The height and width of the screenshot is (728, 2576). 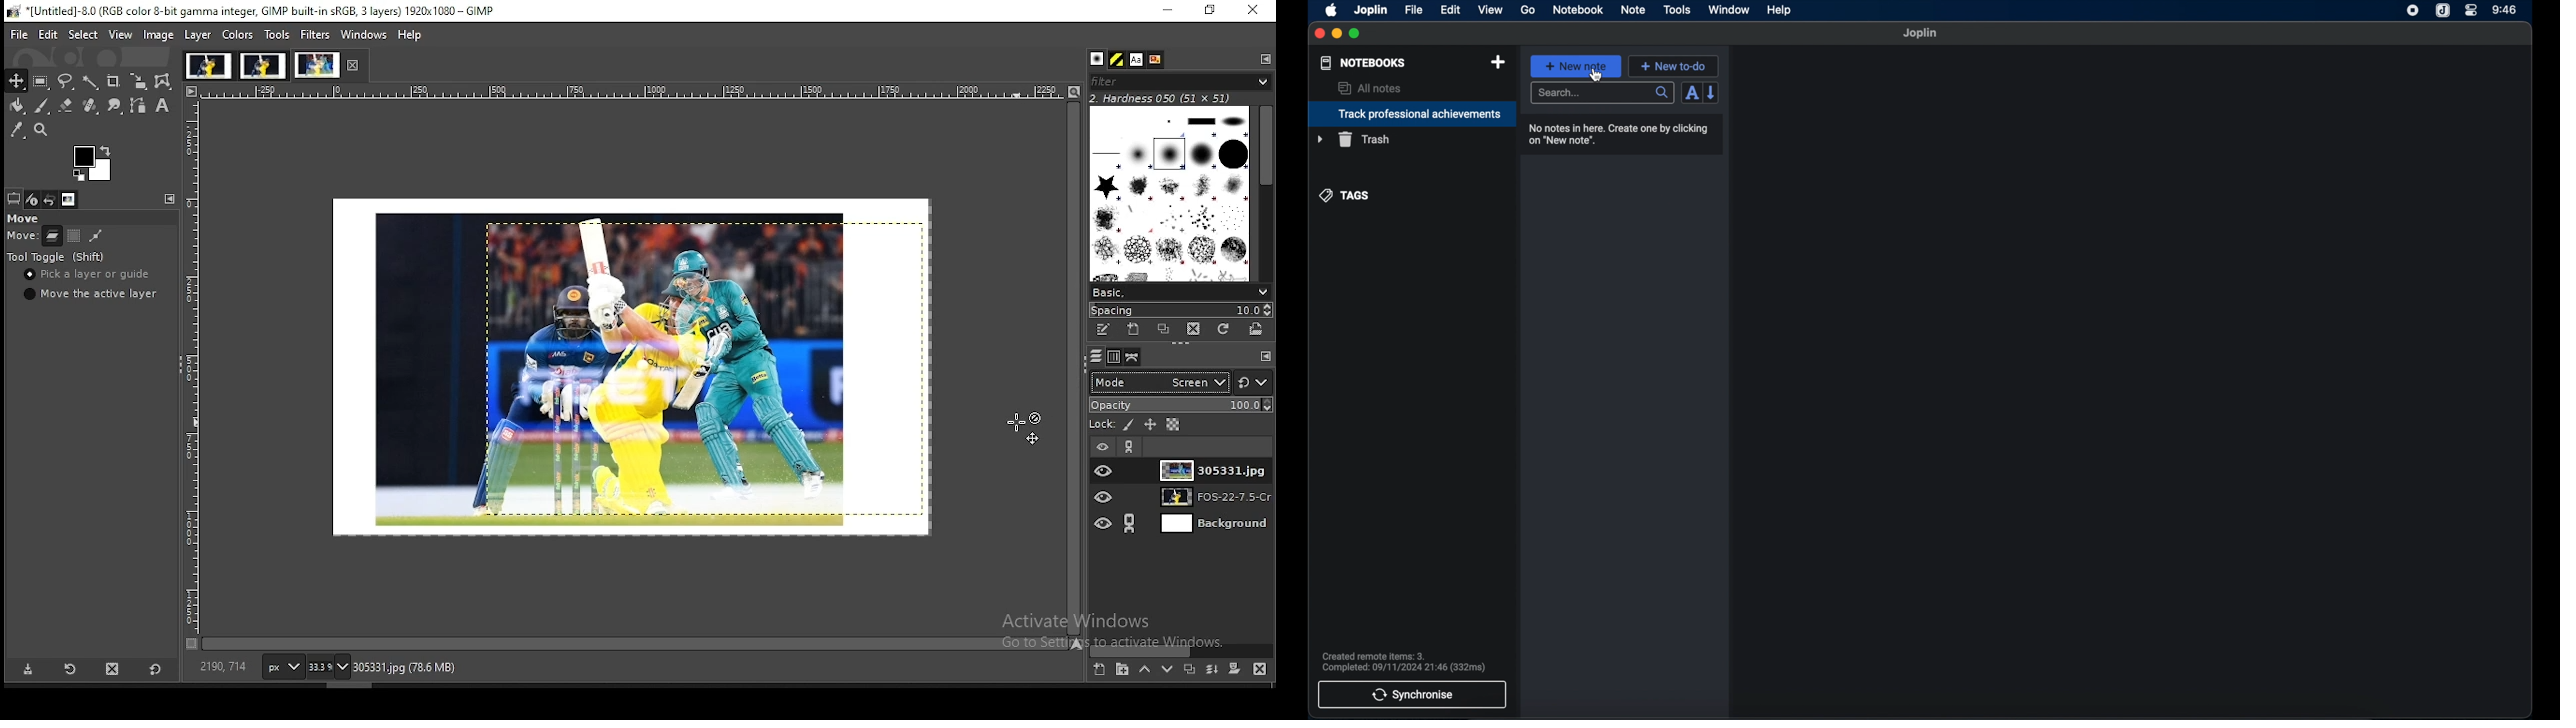 What do you see at coordinates (1319, 33) in the screenshot?
I see `close` at bounding box center [1319, 33].